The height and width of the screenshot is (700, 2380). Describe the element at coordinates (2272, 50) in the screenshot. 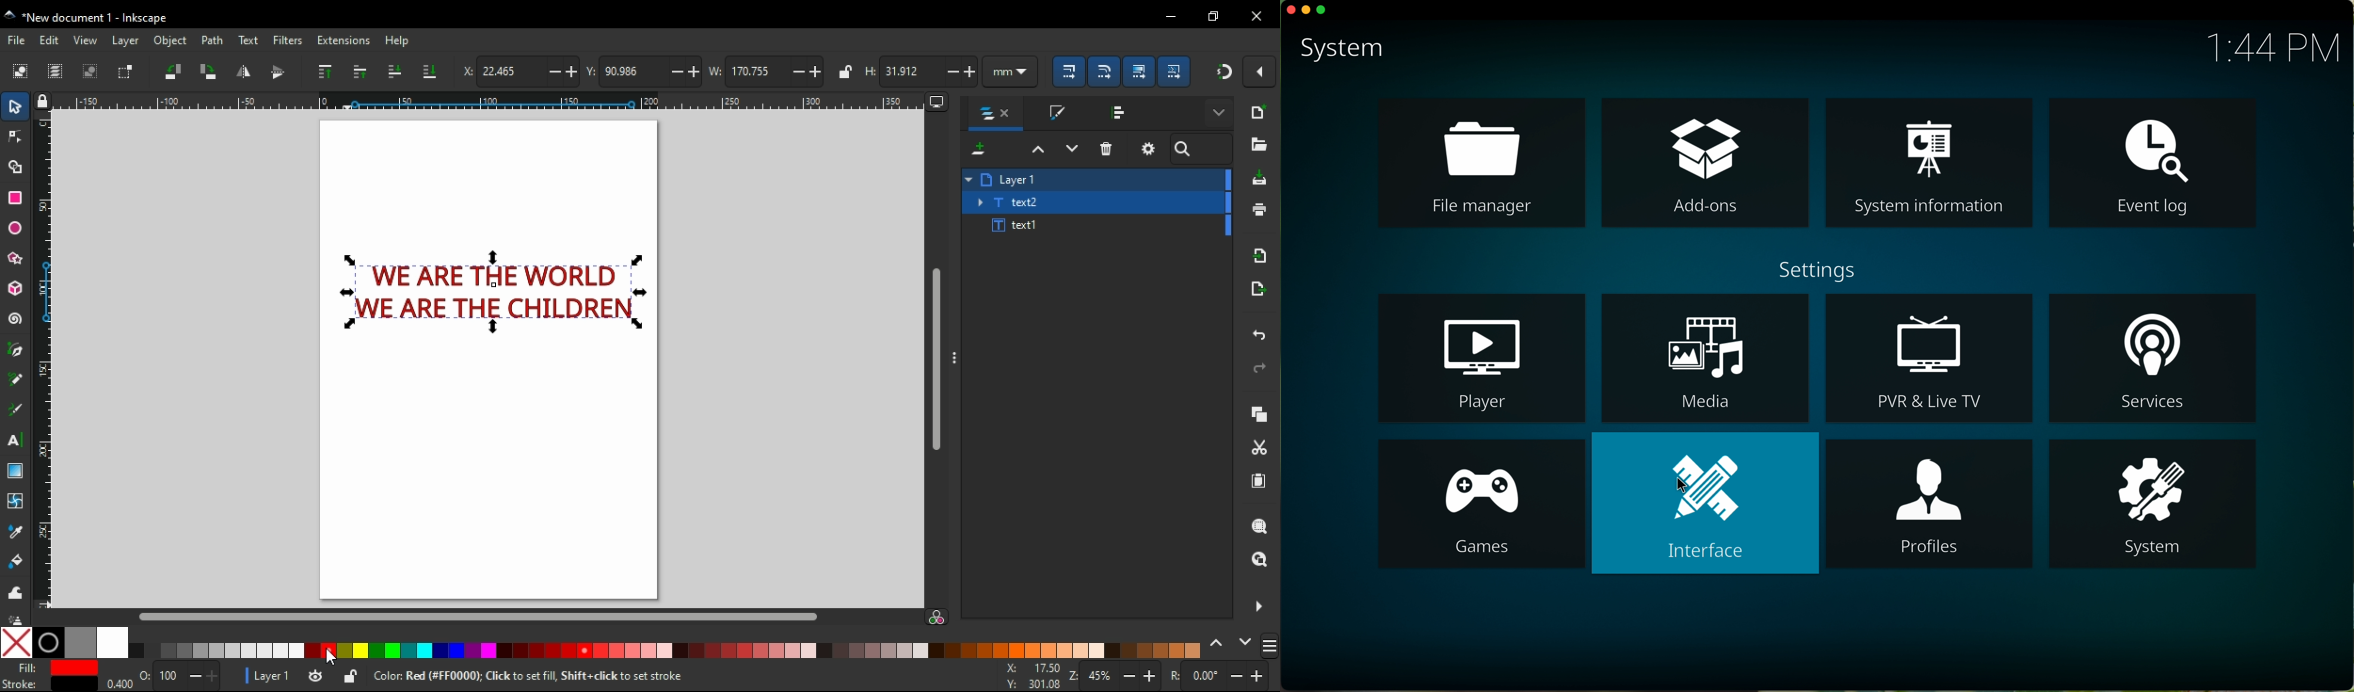

I see `hour` at that location.